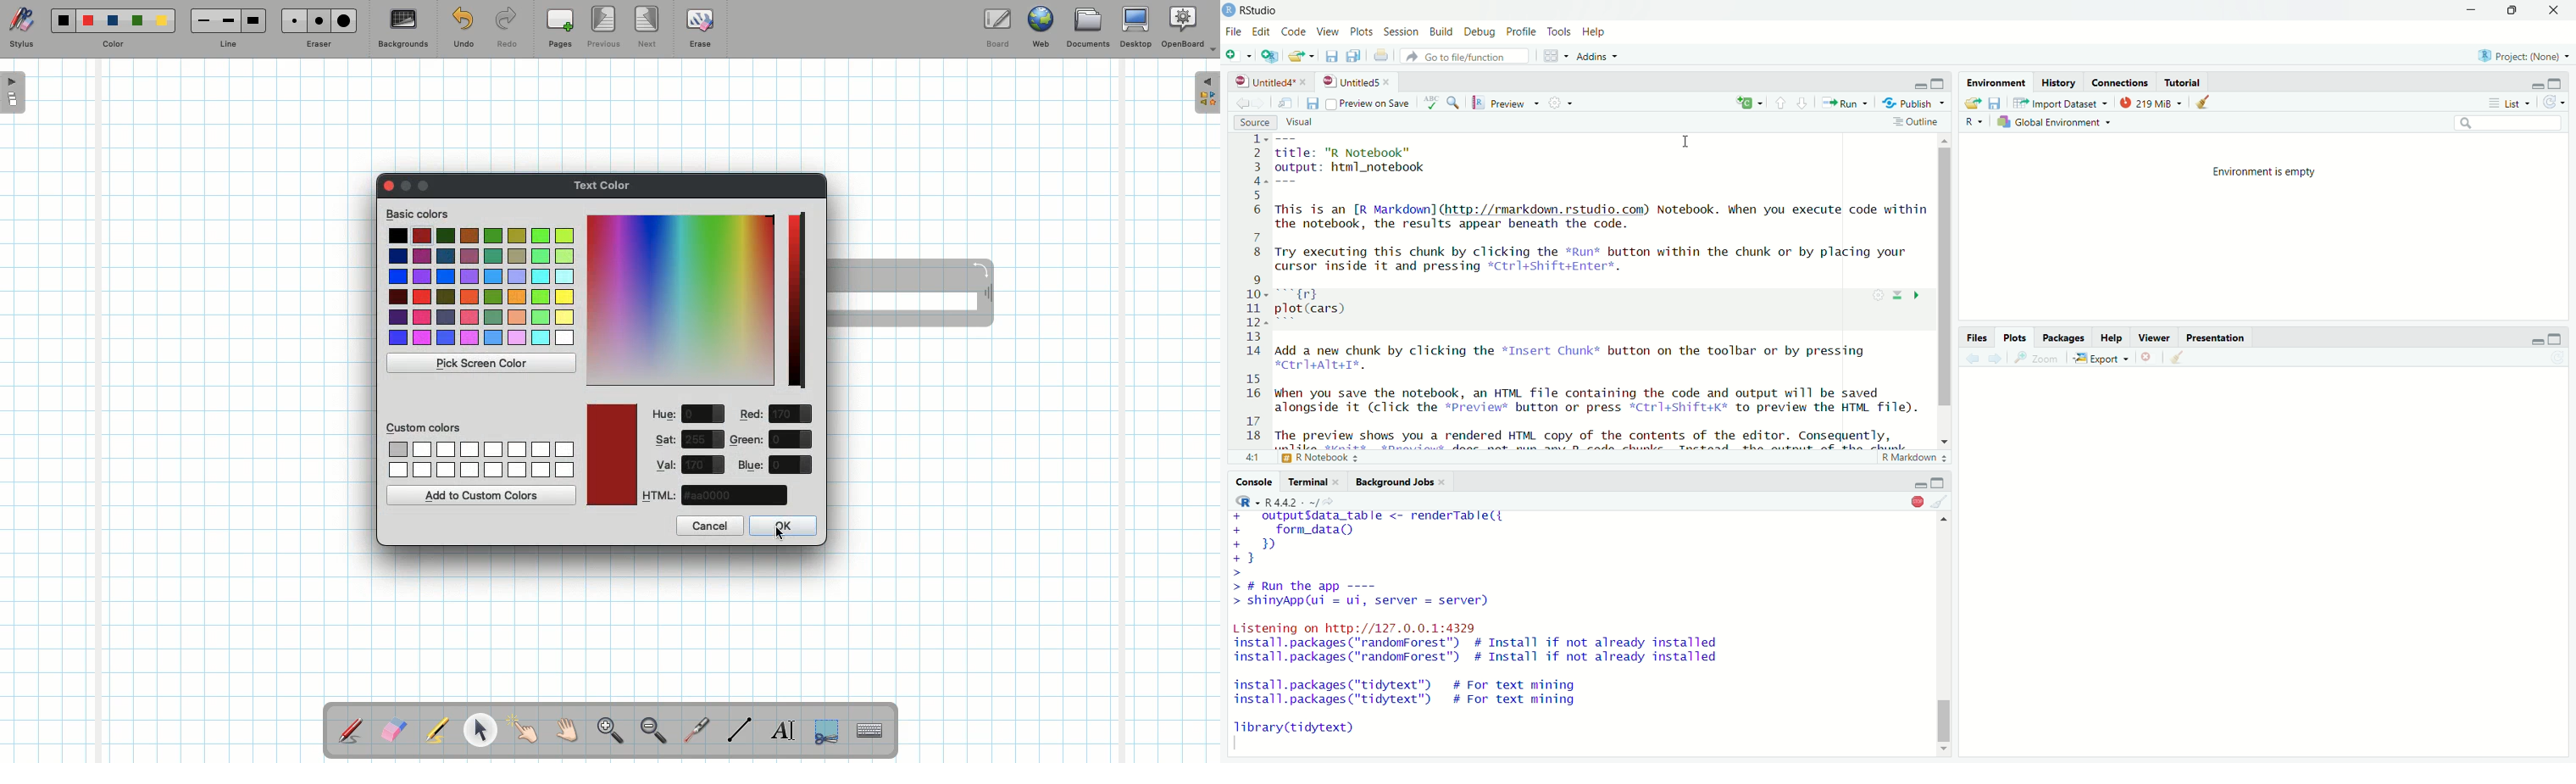  I want to click on Currently language used - R, so click(1248, 501).